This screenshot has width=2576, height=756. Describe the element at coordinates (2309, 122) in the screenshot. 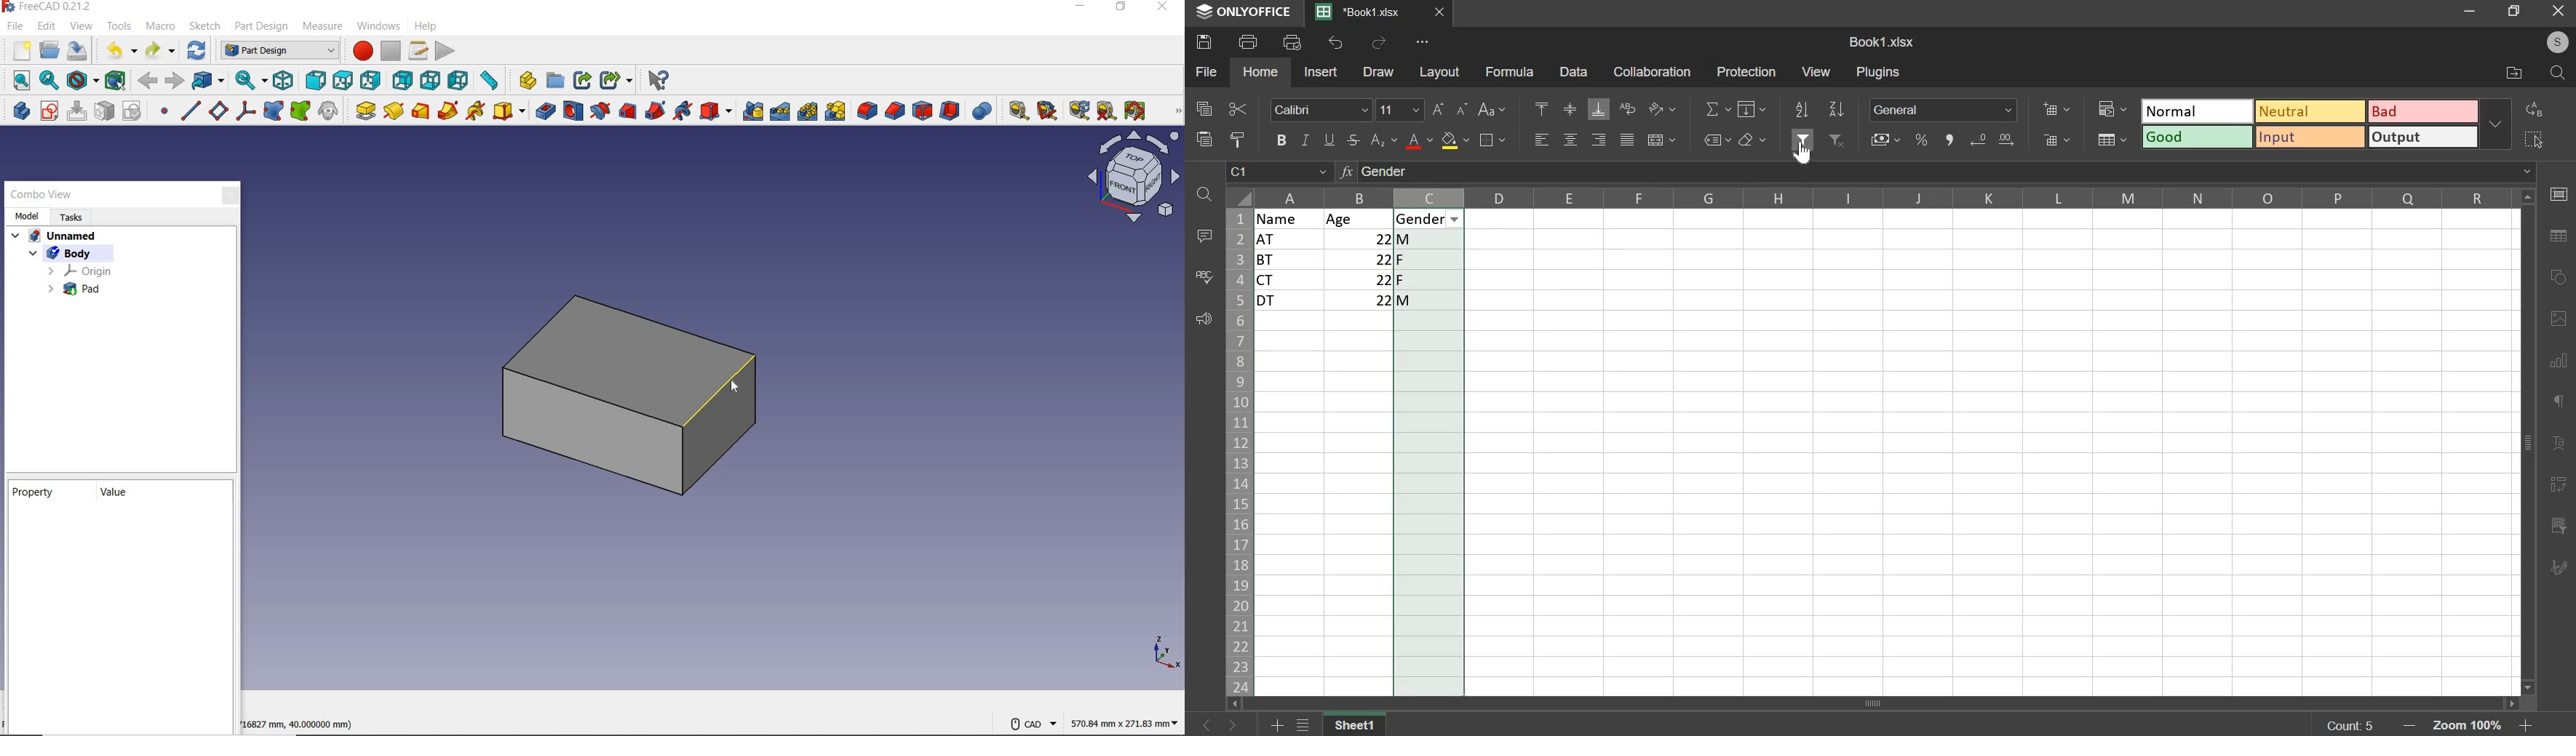

I see `format` at that location.